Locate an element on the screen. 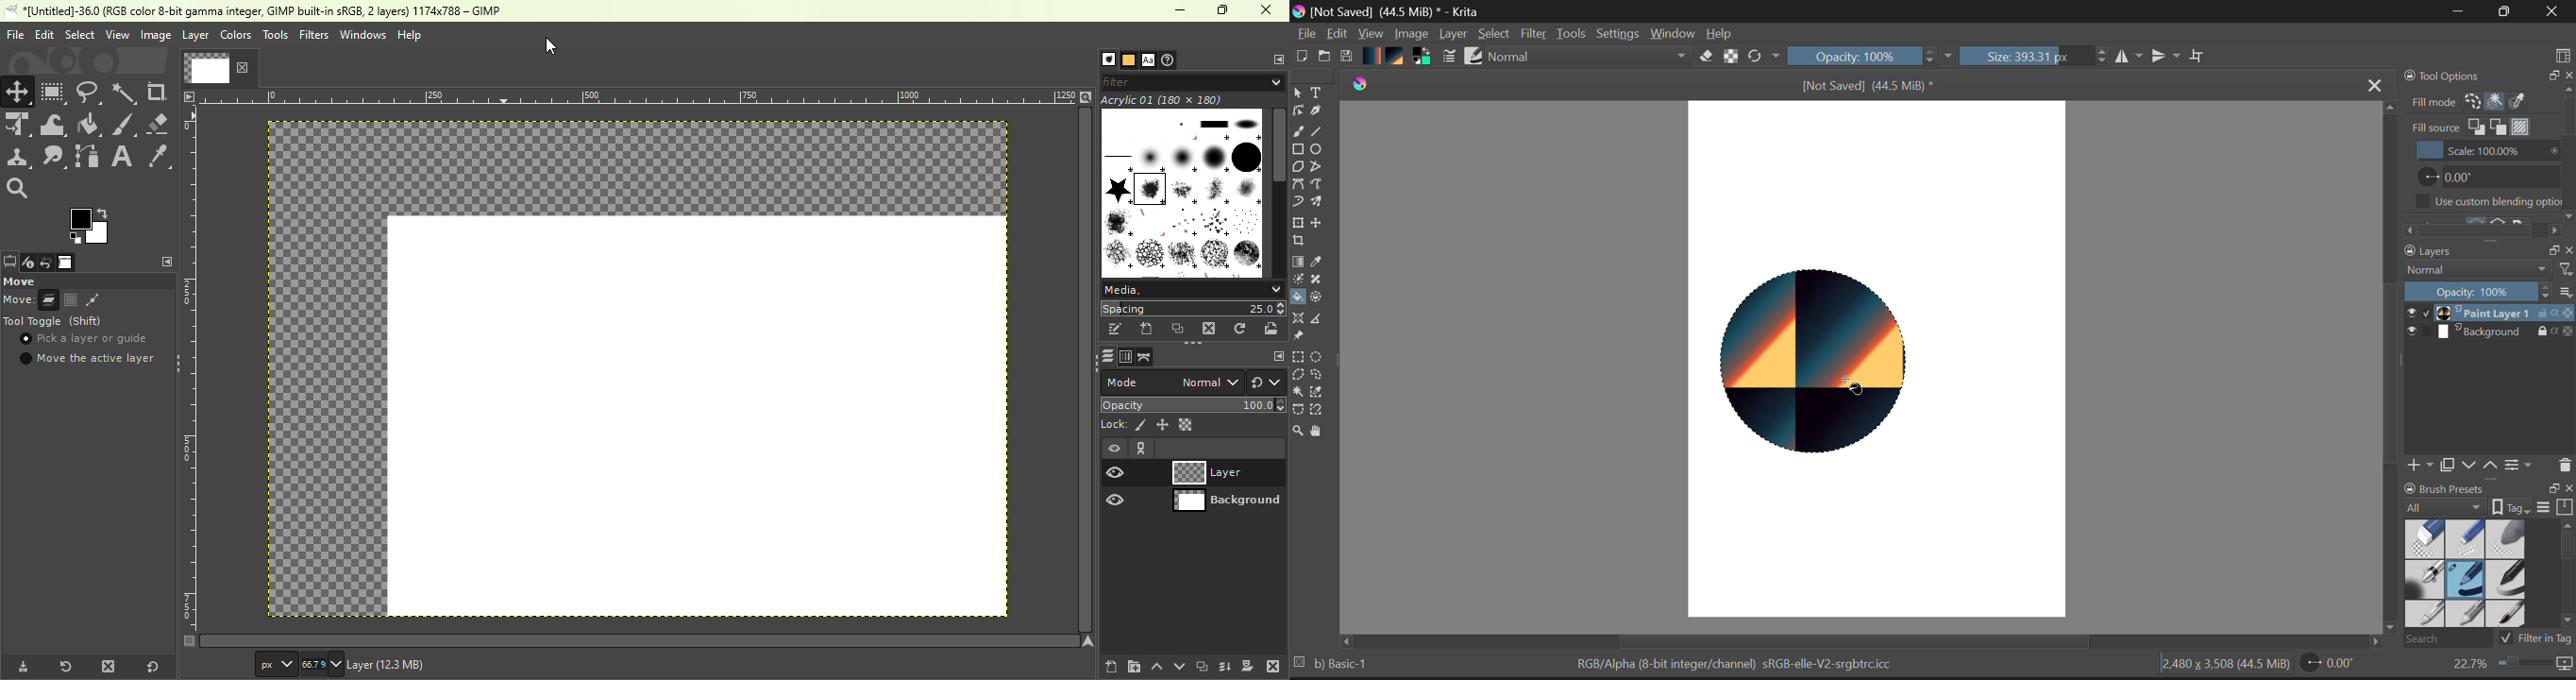 The width and height of the screenshot is (2576, 700). Continuous Selection is located at coordinates (1300, 392).